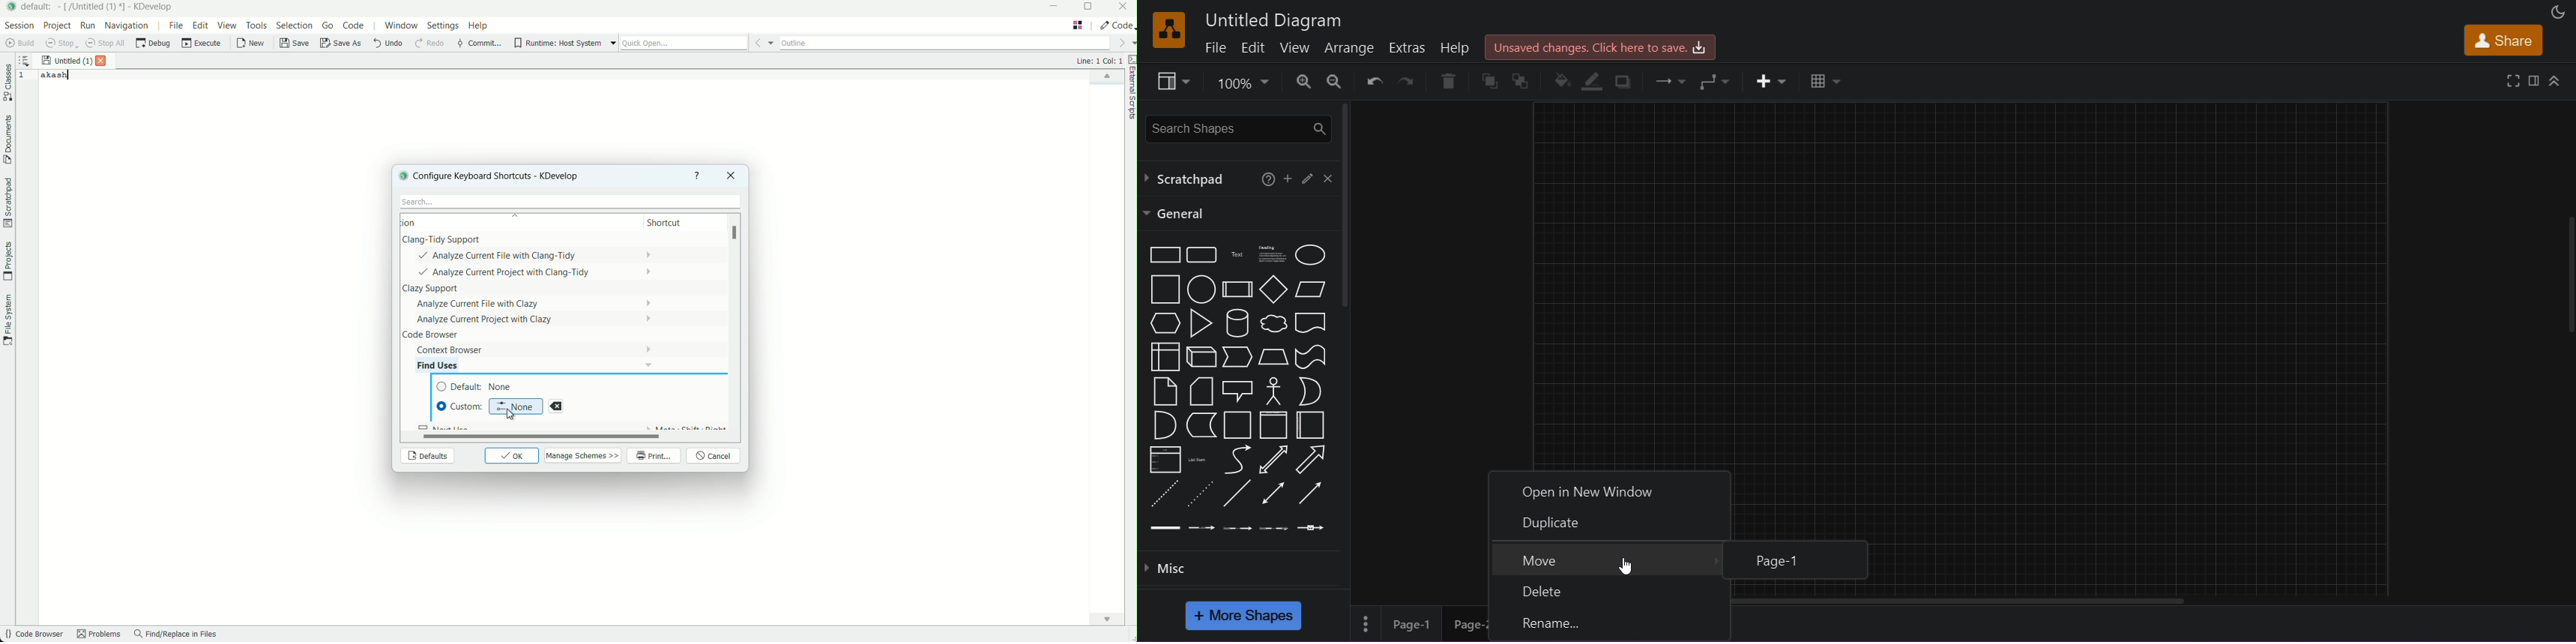  I want to click on parallelogram, so click(1312, 289).